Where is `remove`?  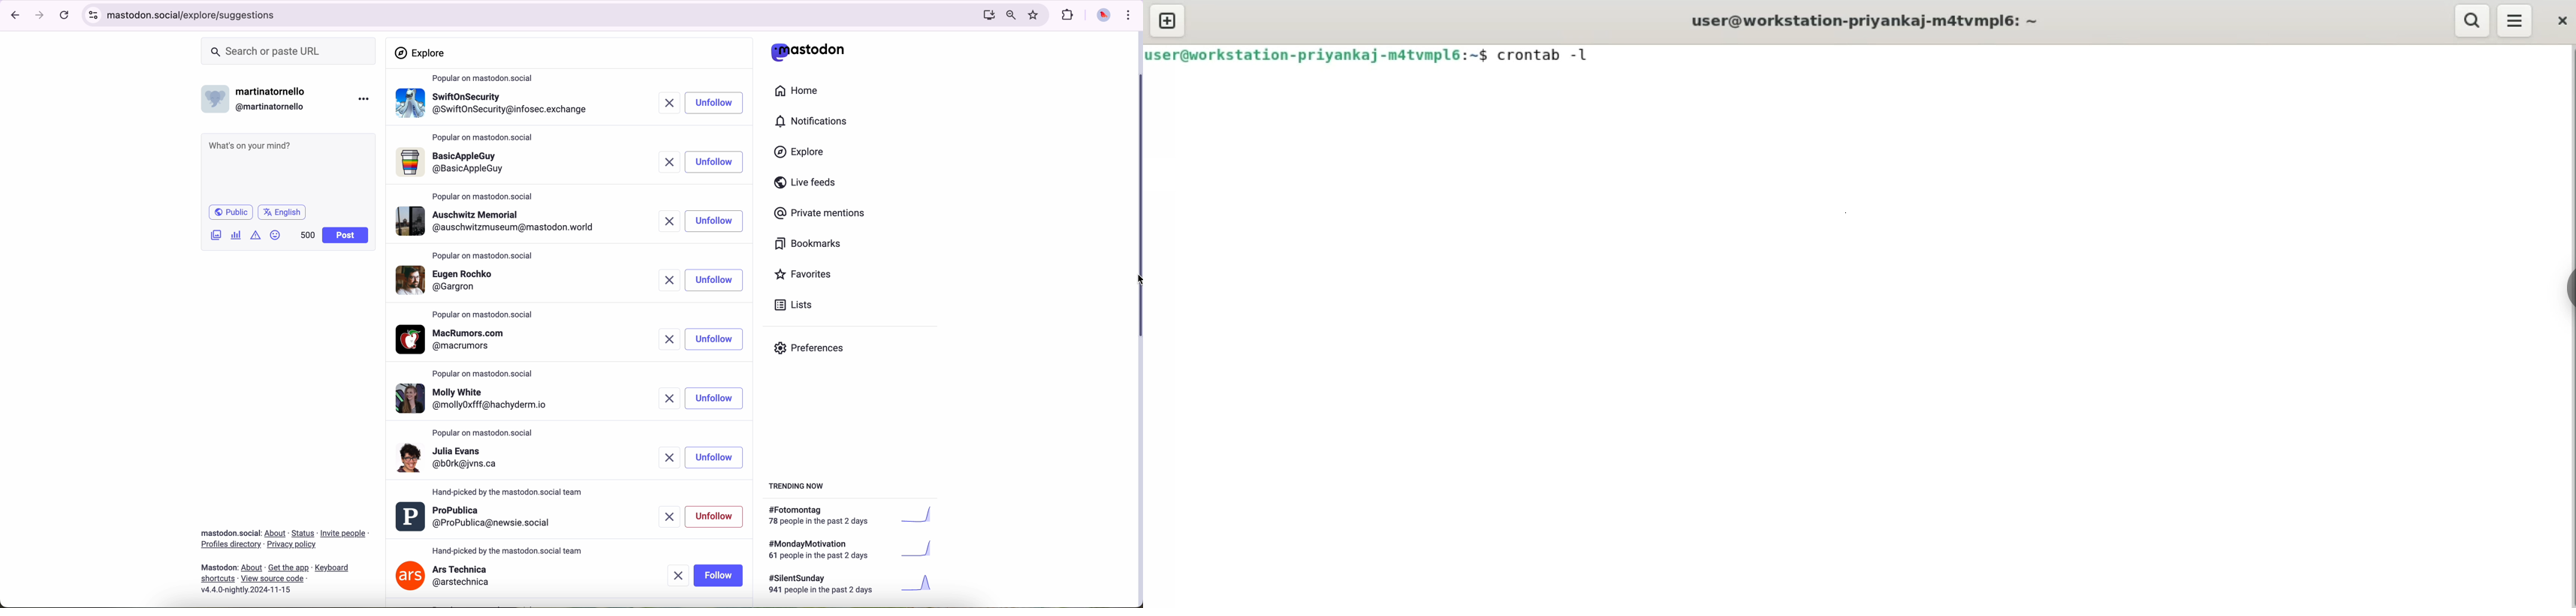 remove is located at coordinates (669, 221).